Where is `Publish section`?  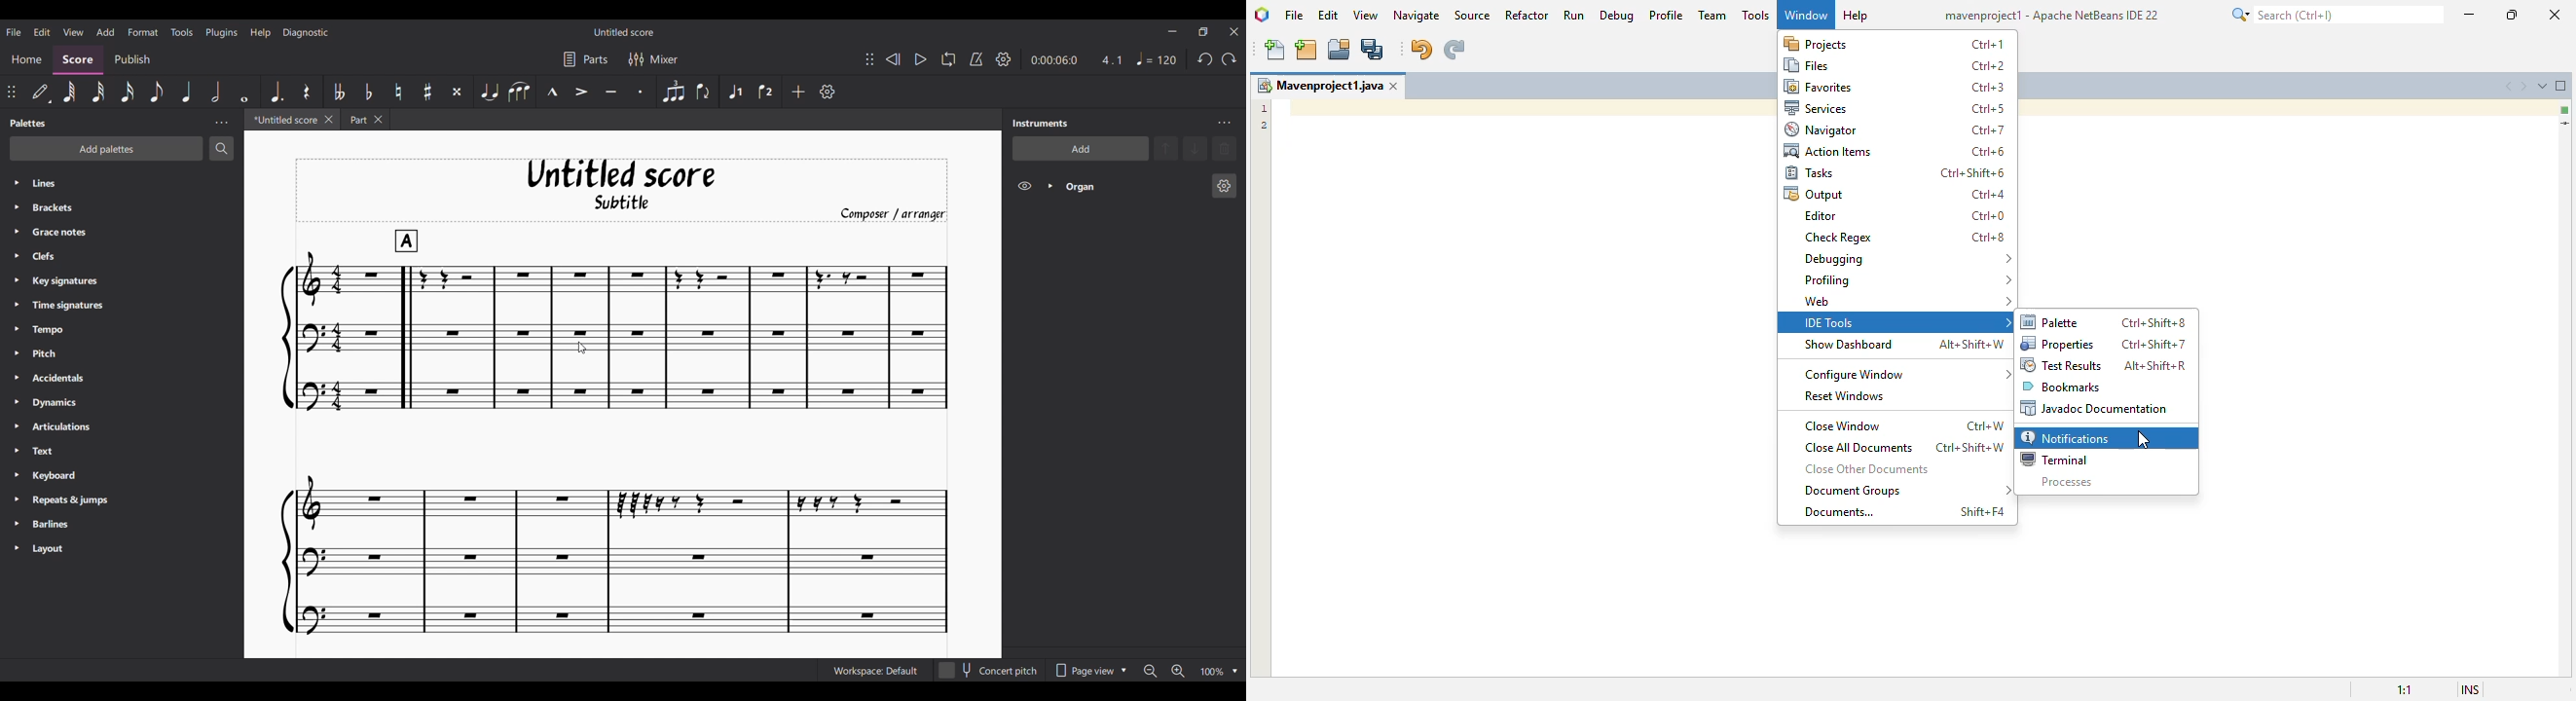
Publish section is located at coordinates (131, 60).